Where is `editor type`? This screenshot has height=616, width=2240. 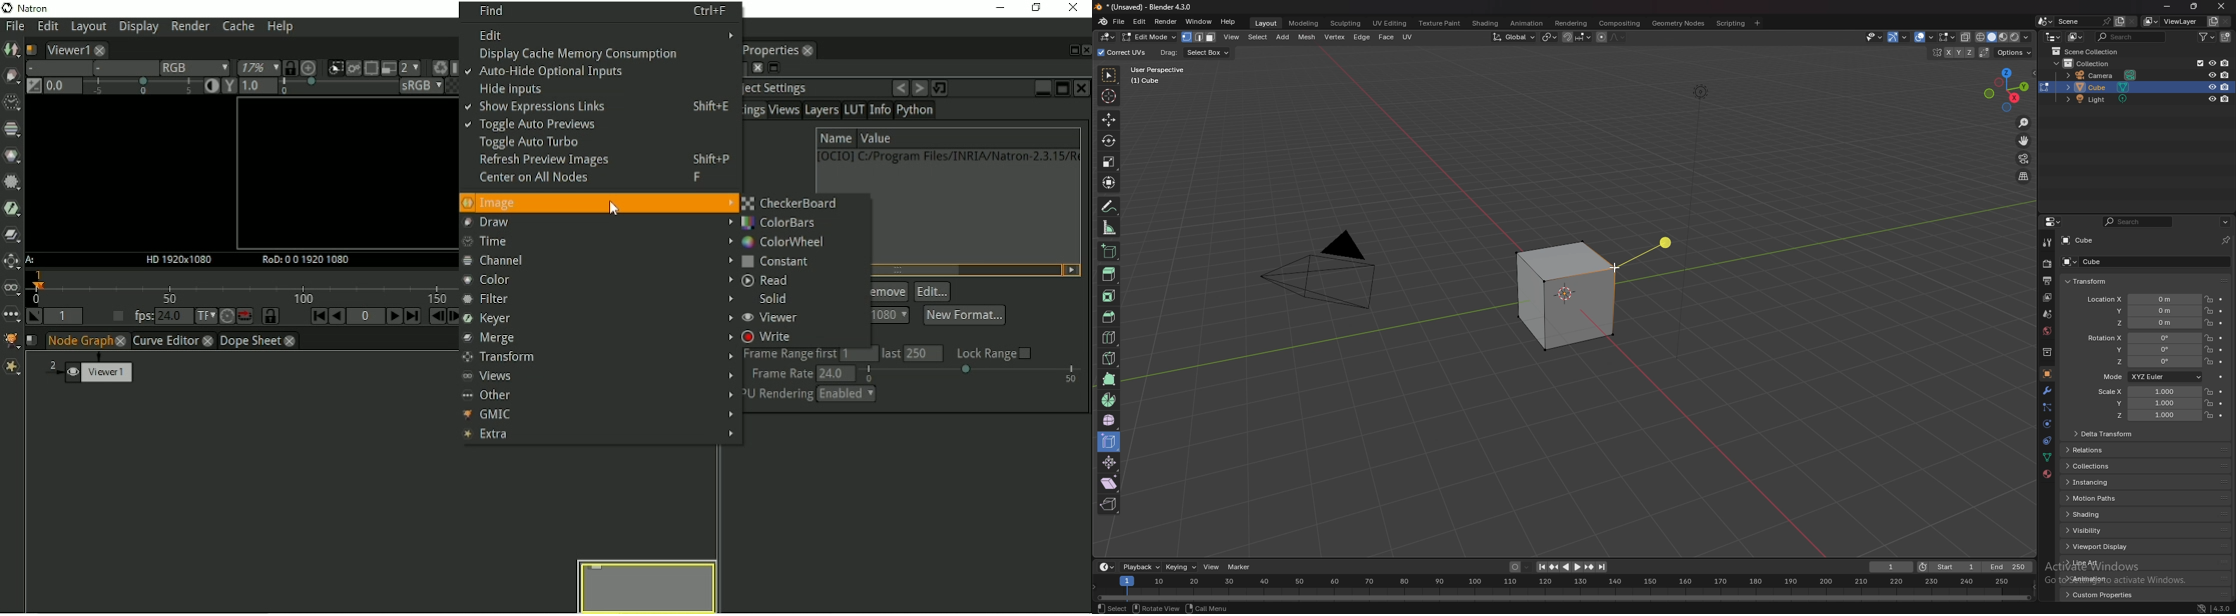
editor type is located at coordinates (2054, 37).